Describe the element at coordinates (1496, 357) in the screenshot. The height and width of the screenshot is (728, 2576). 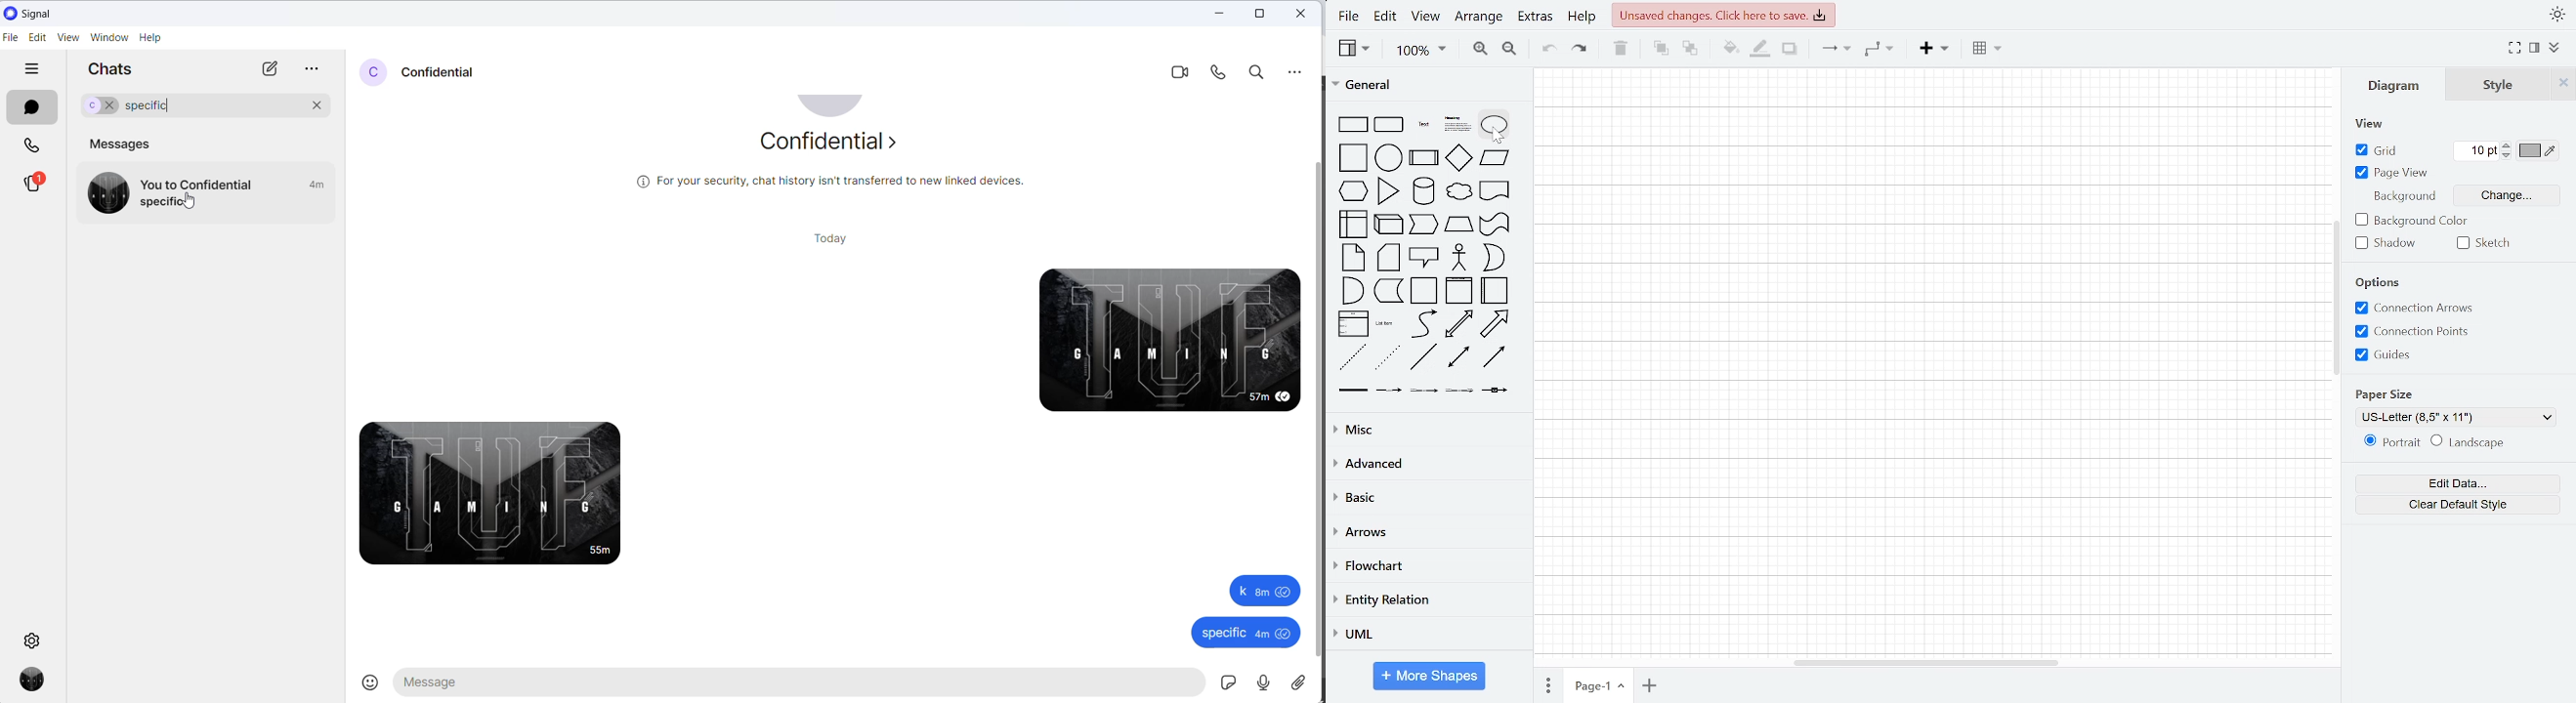
I see `directional connector` at that location.